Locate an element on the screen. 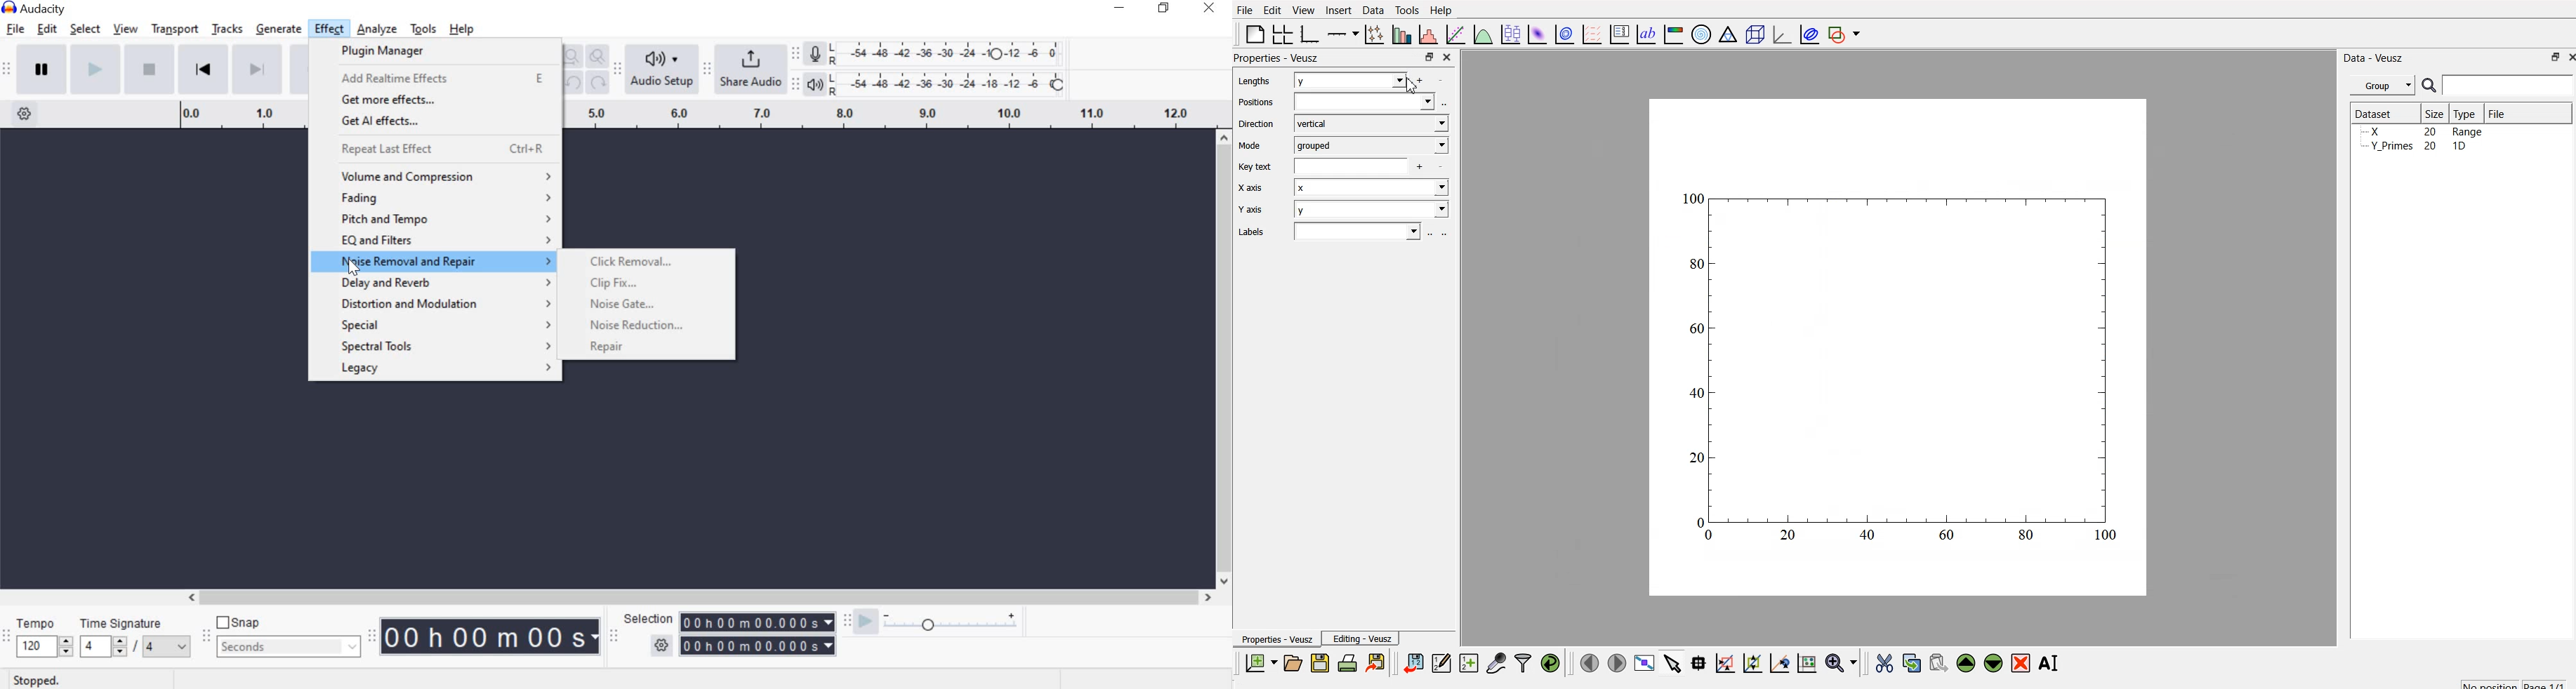 The width and height of the screenshot is (2576, 700). Looping Region is located at coordinates (894, 115).